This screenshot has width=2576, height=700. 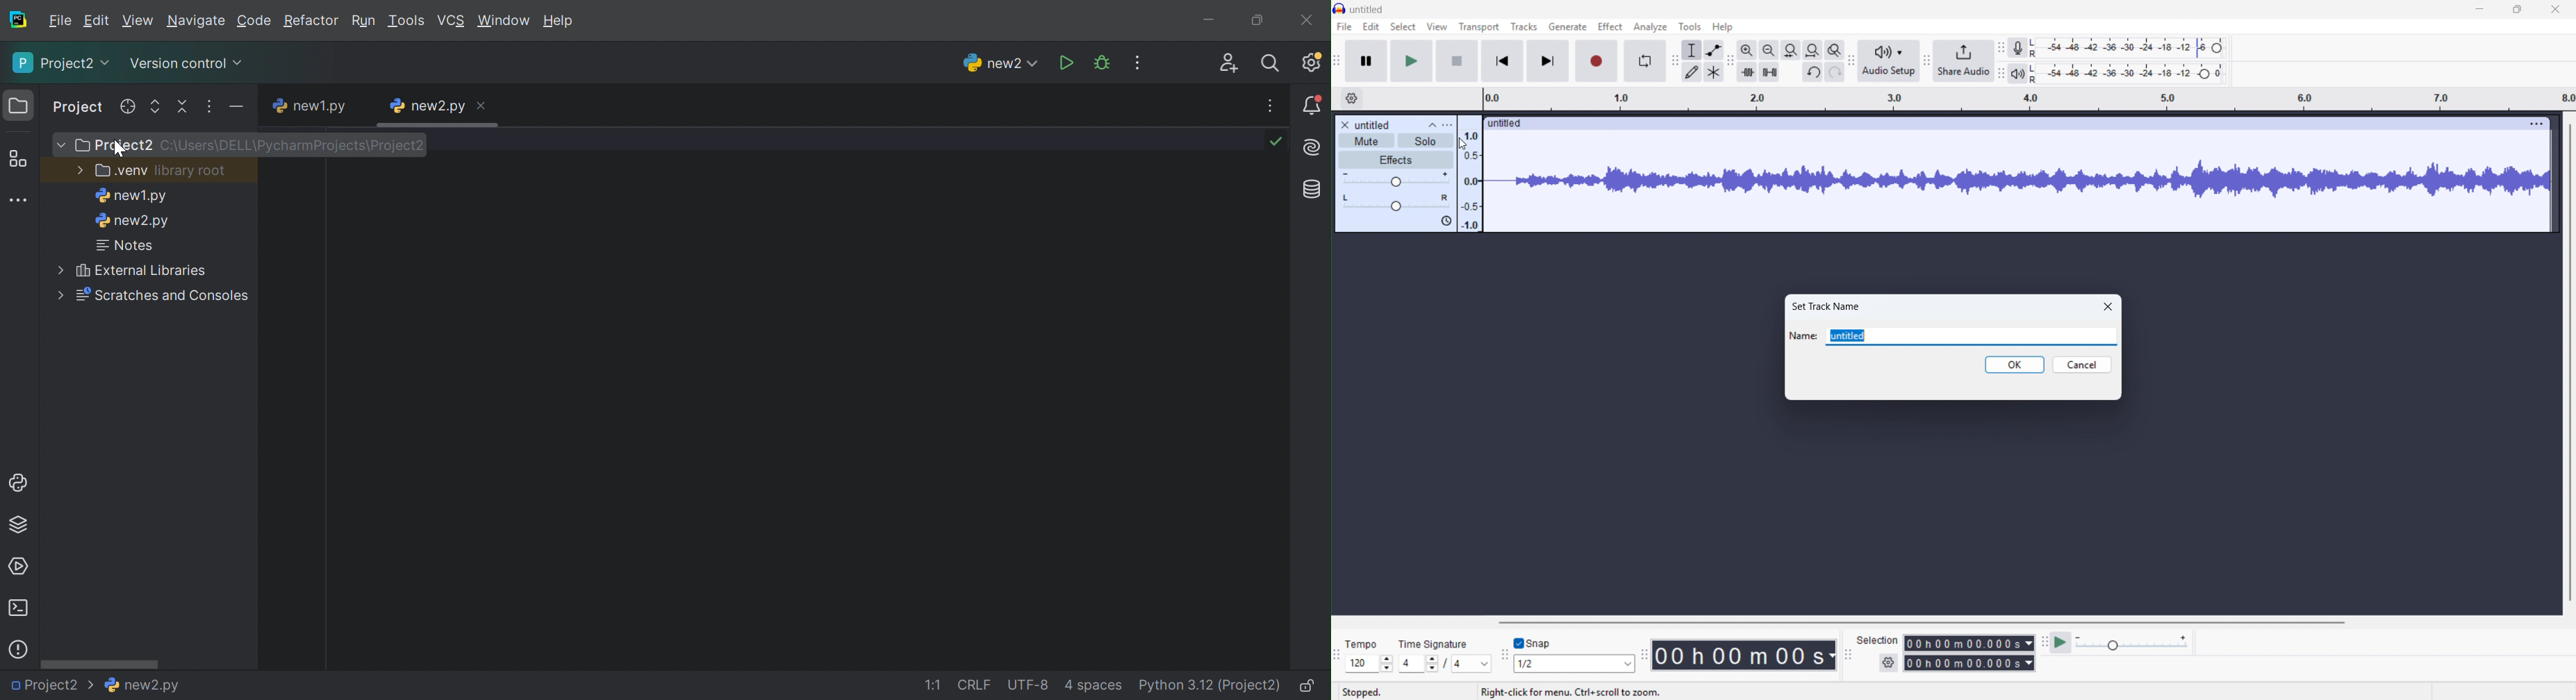 I want to click on Edit toolbar , so click(x=1730, y=62).